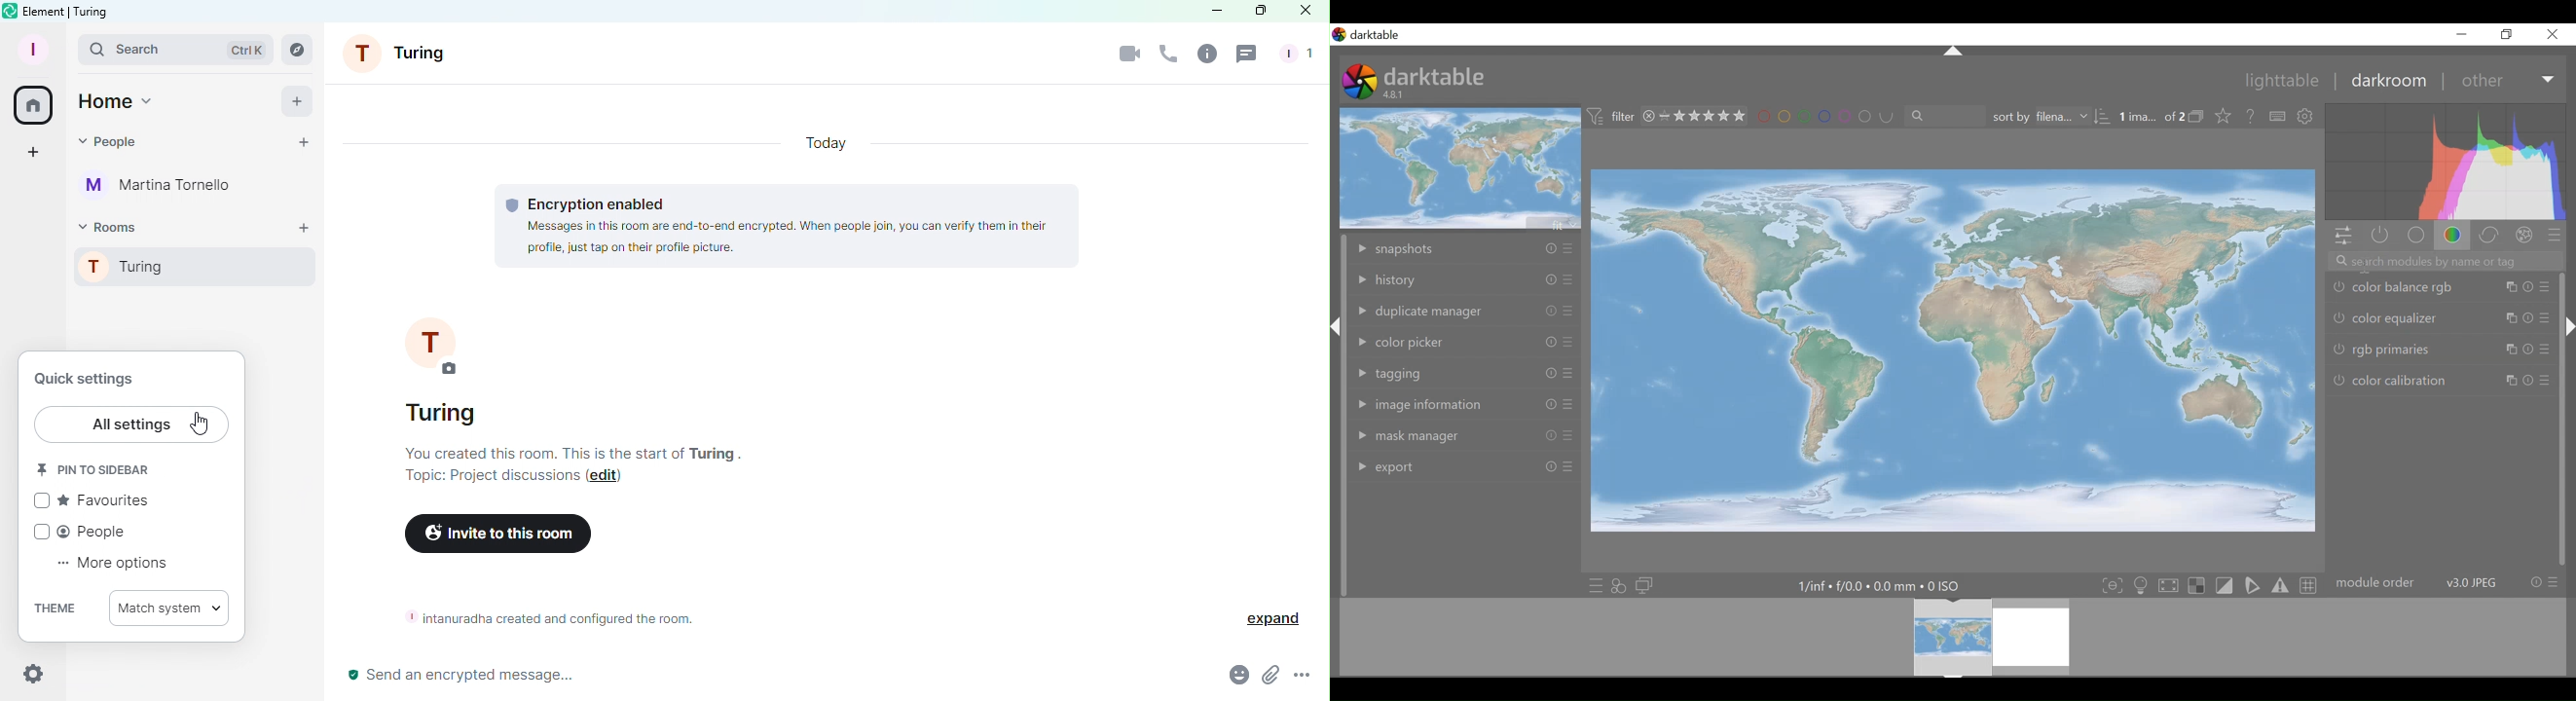  What do you see at coordinates (793, 224) in the screenshot?
I see `Encryption information` at bounding box center [793, 224].